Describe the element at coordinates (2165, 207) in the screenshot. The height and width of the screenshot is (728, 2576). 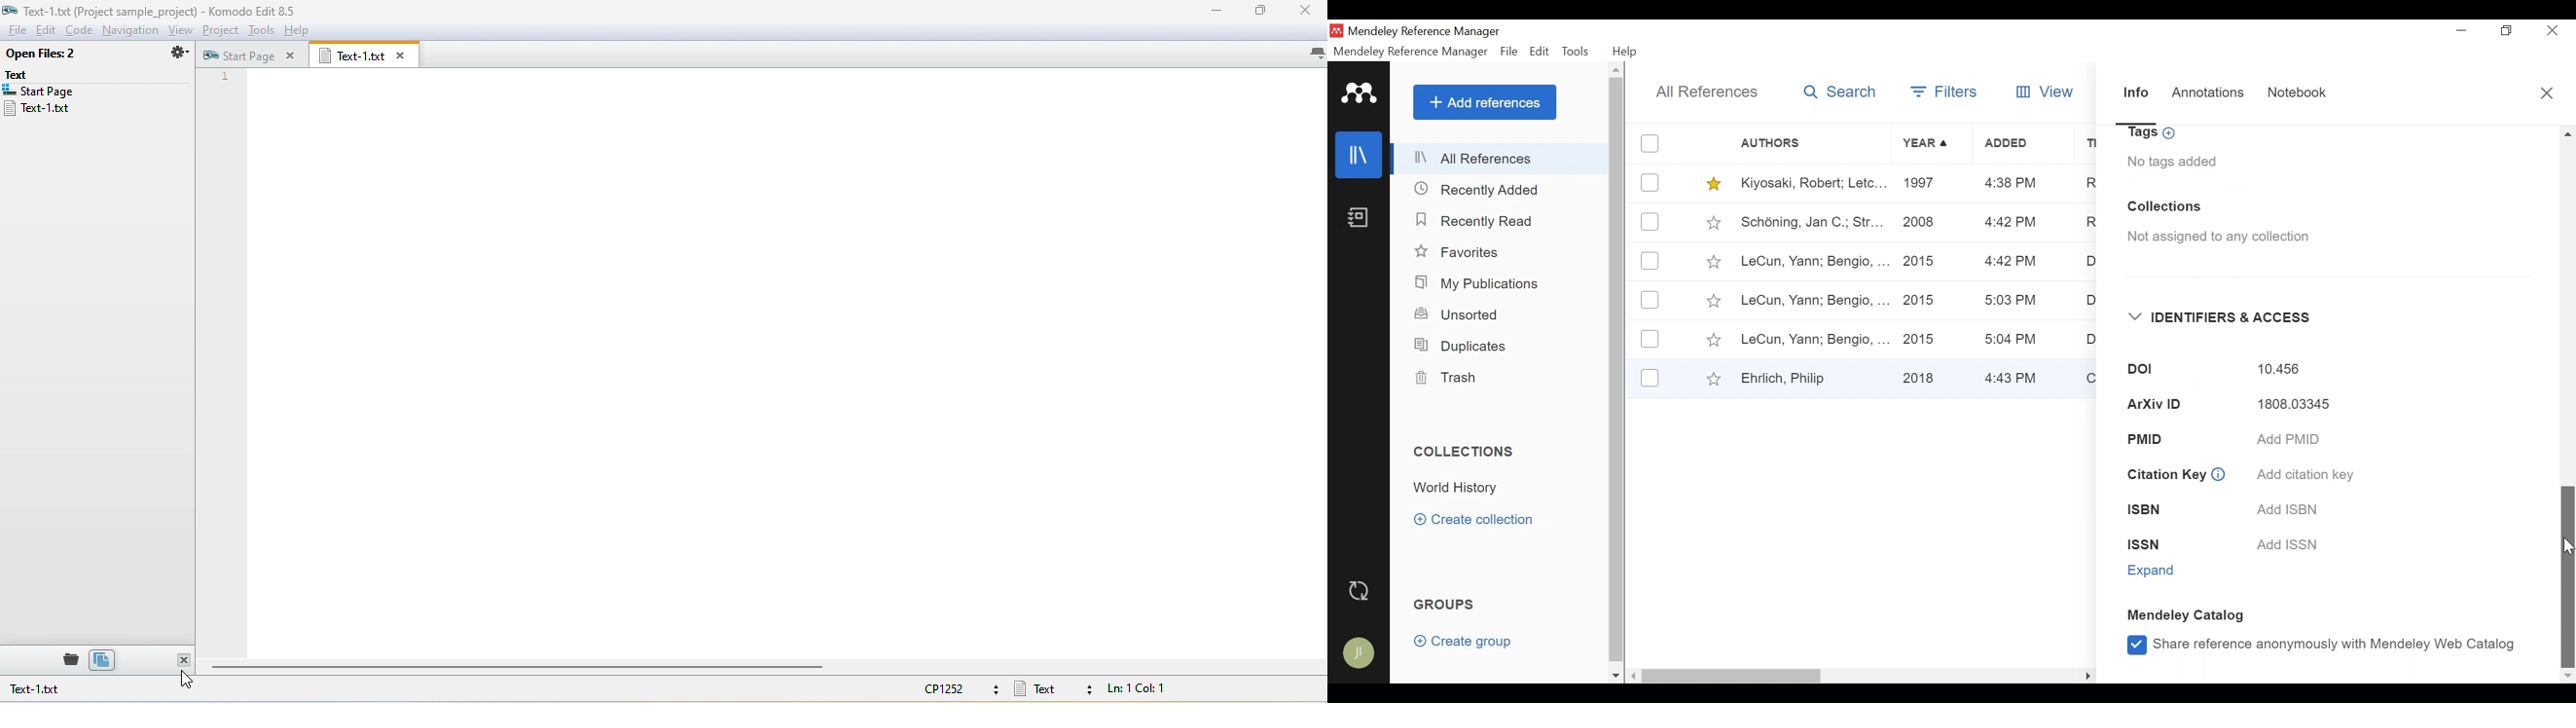
I see `Collections` at that location.